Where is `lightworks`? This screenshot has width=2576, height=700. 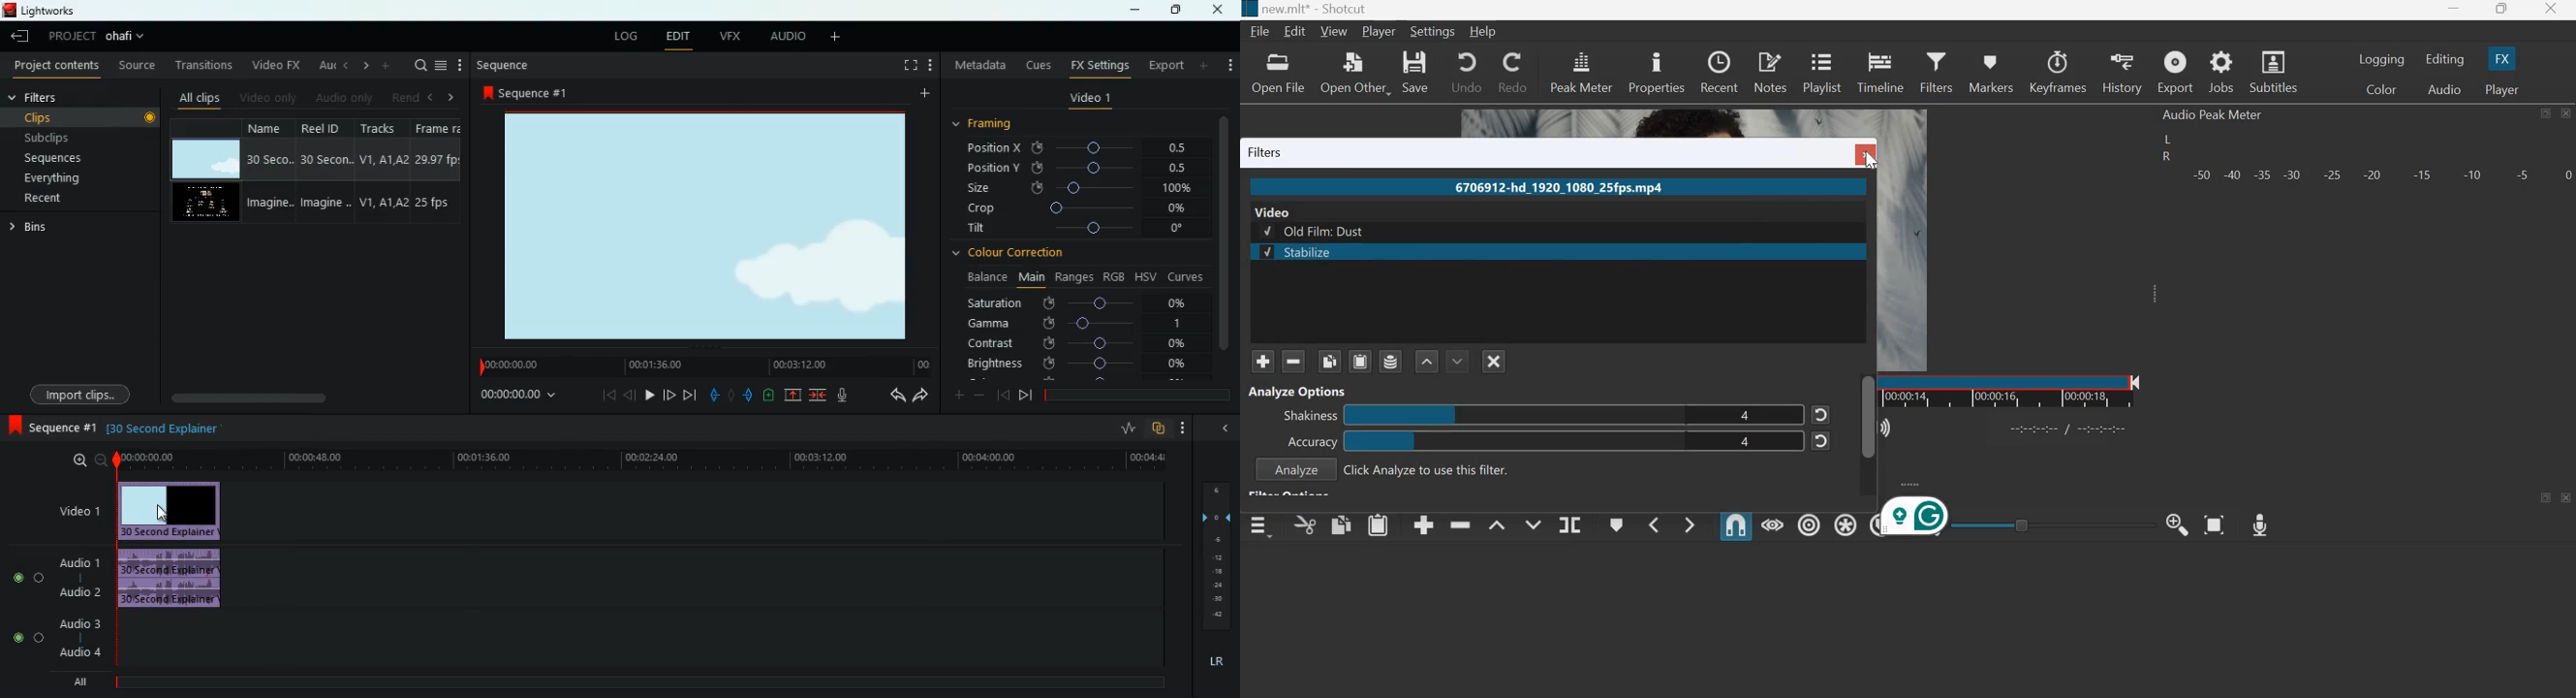
lightworks is located at coordinates (63, 10).